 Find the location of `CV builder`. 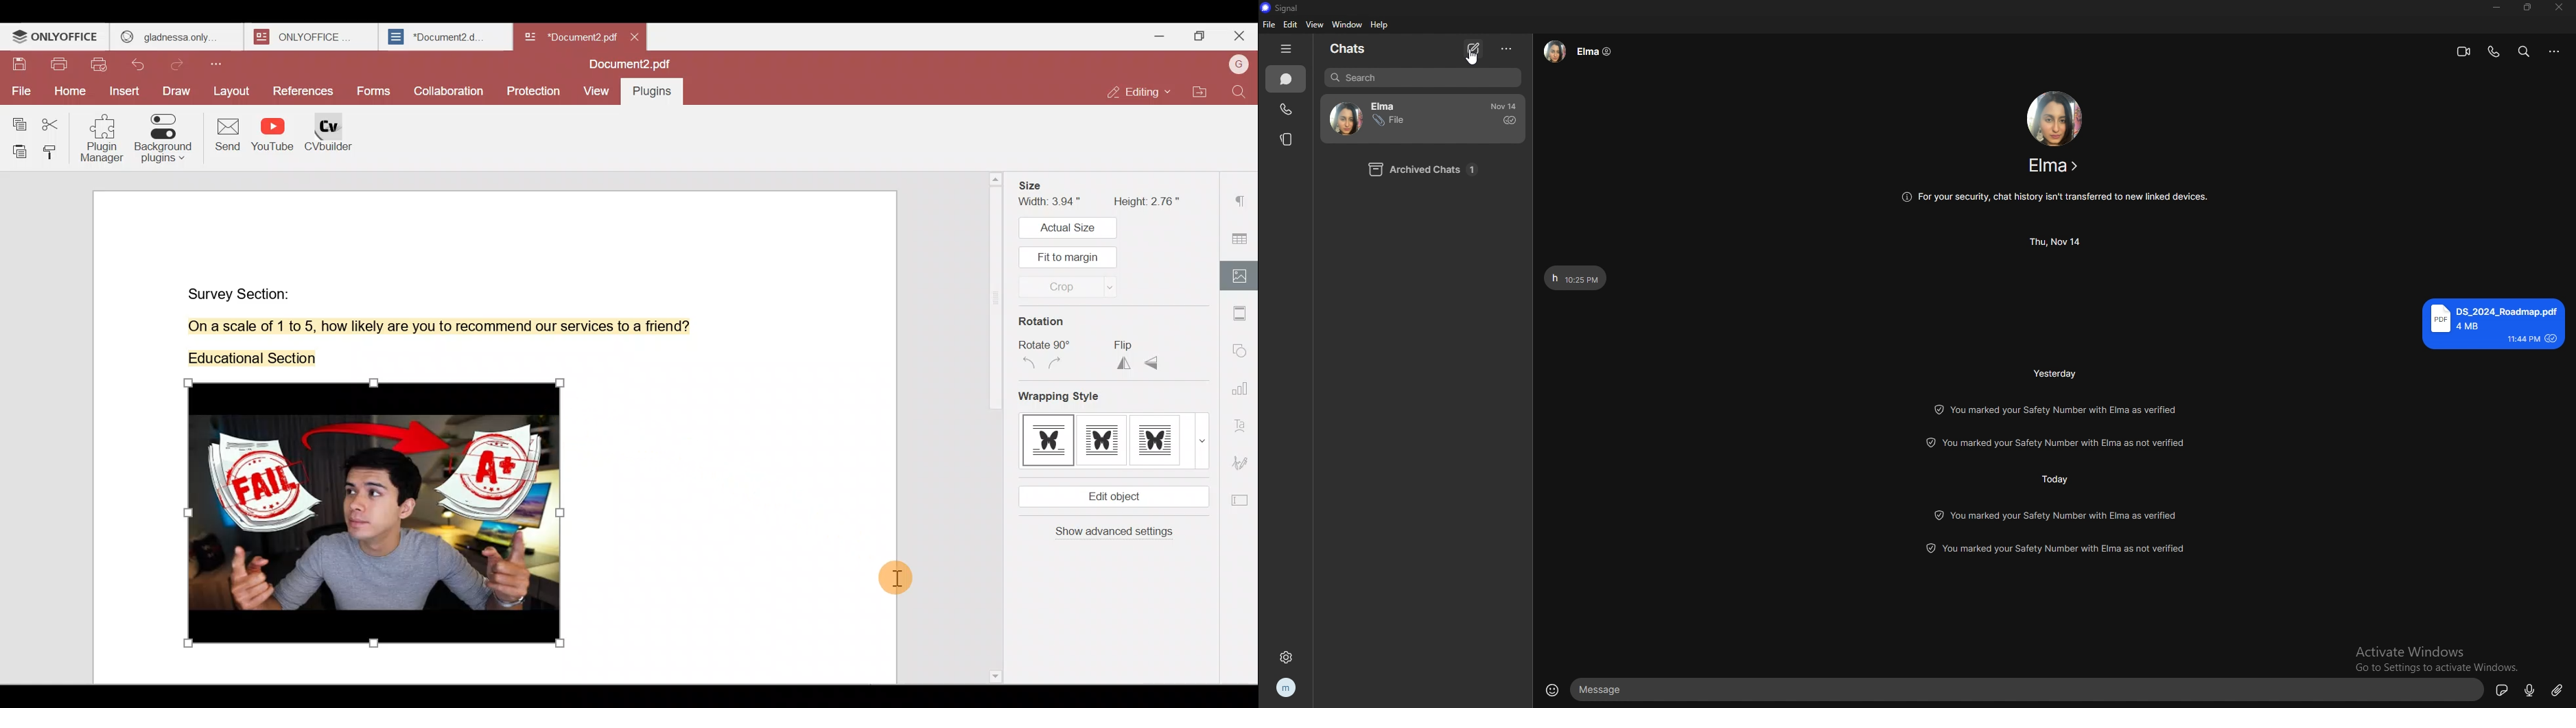

CV builder is located at coordinates (337, 142).